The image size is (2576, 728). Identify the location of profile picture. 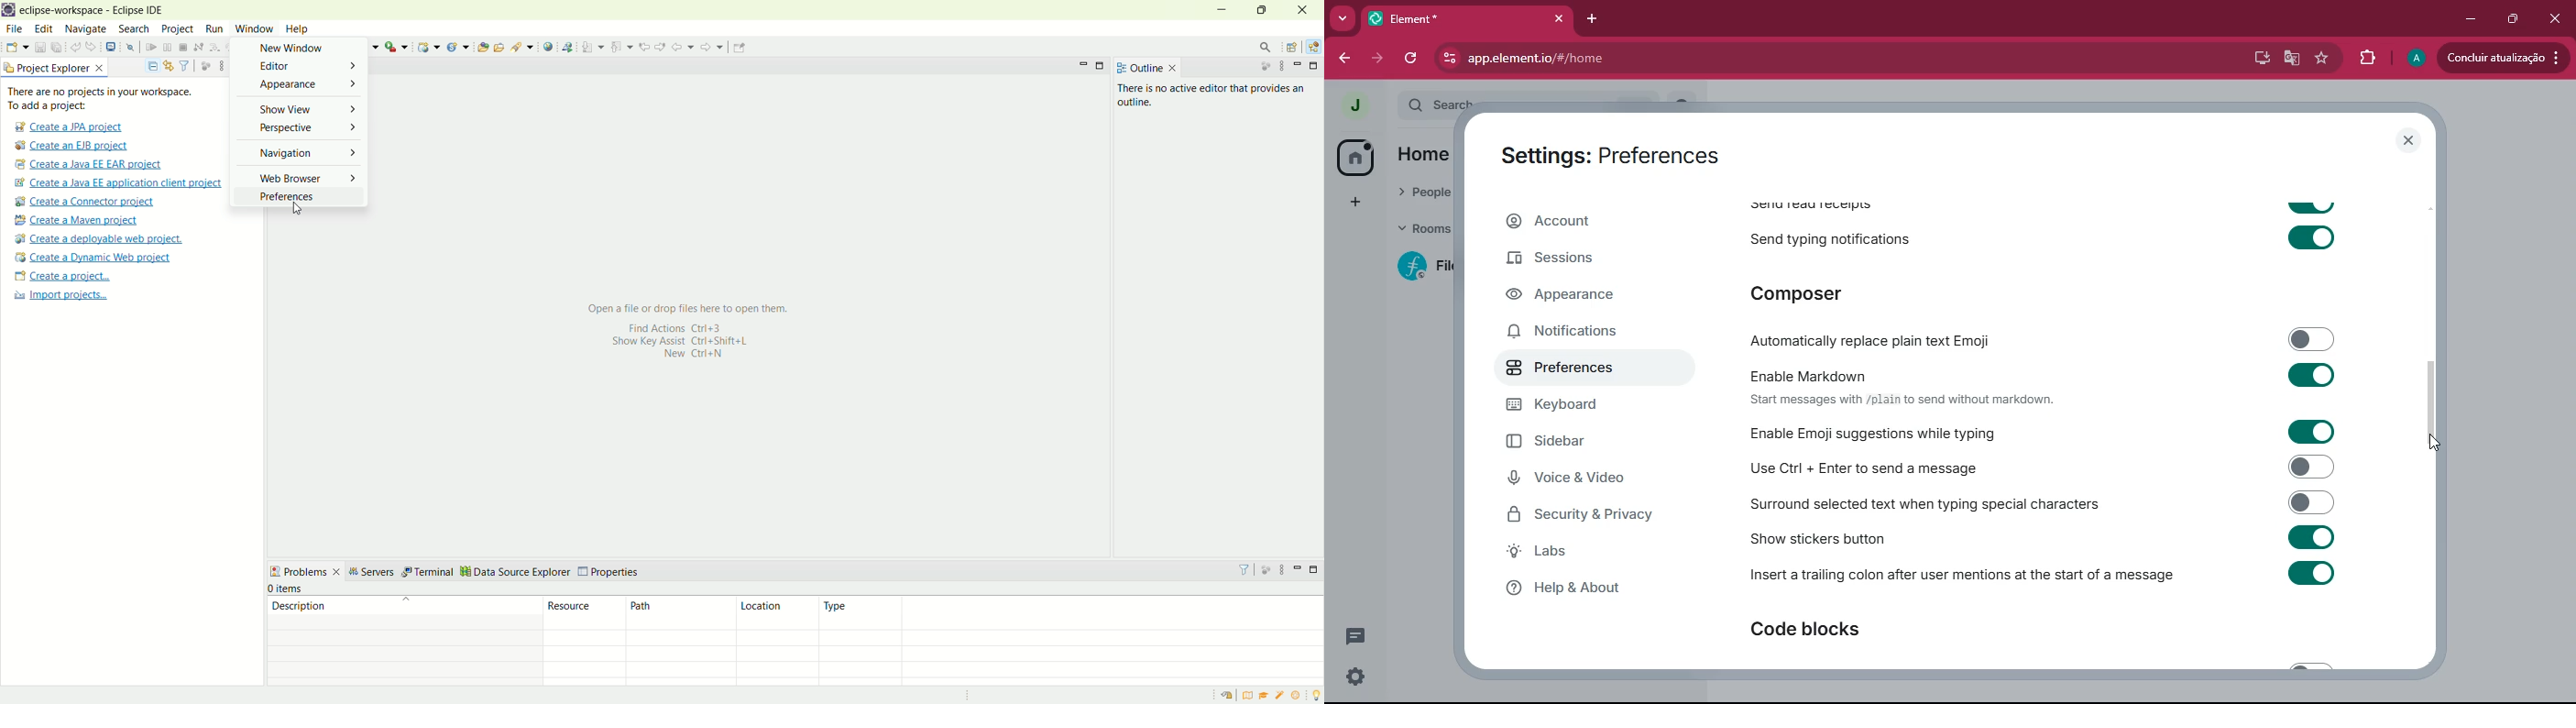
(1350, 104).